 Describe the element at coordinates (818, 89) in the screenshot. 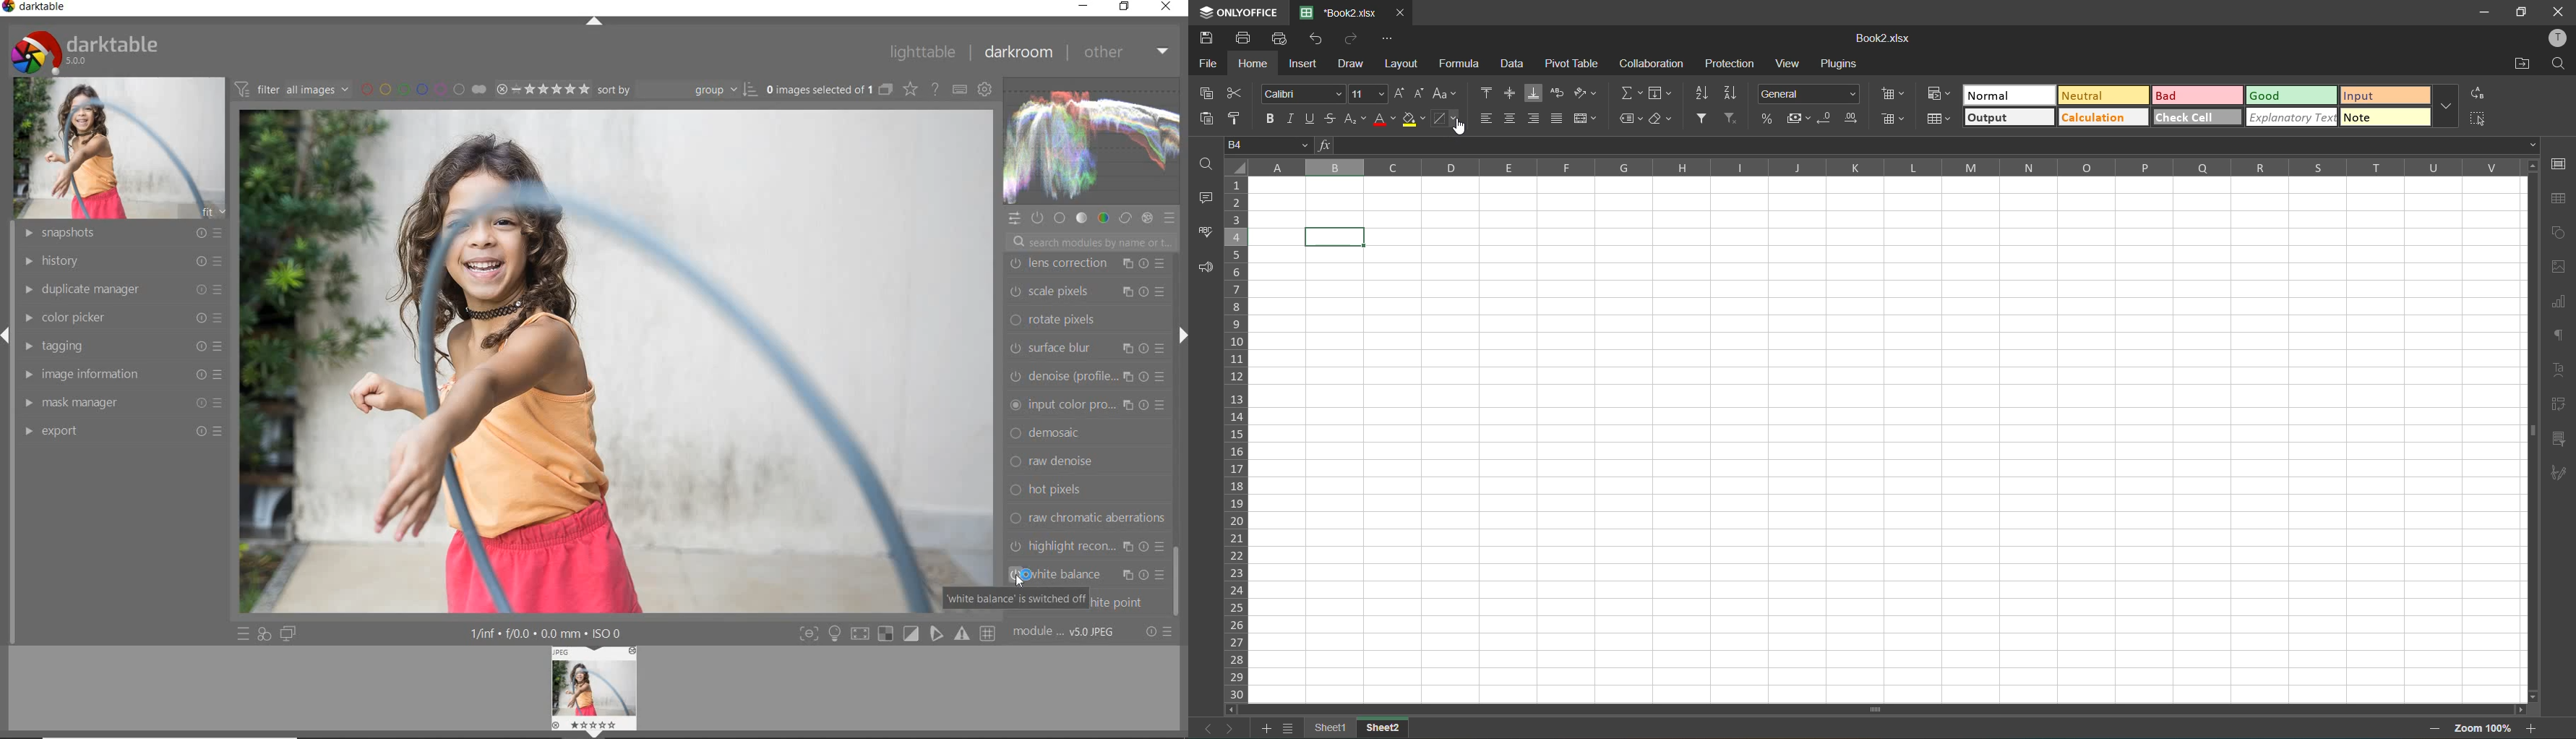

I see `selected images` at that location.